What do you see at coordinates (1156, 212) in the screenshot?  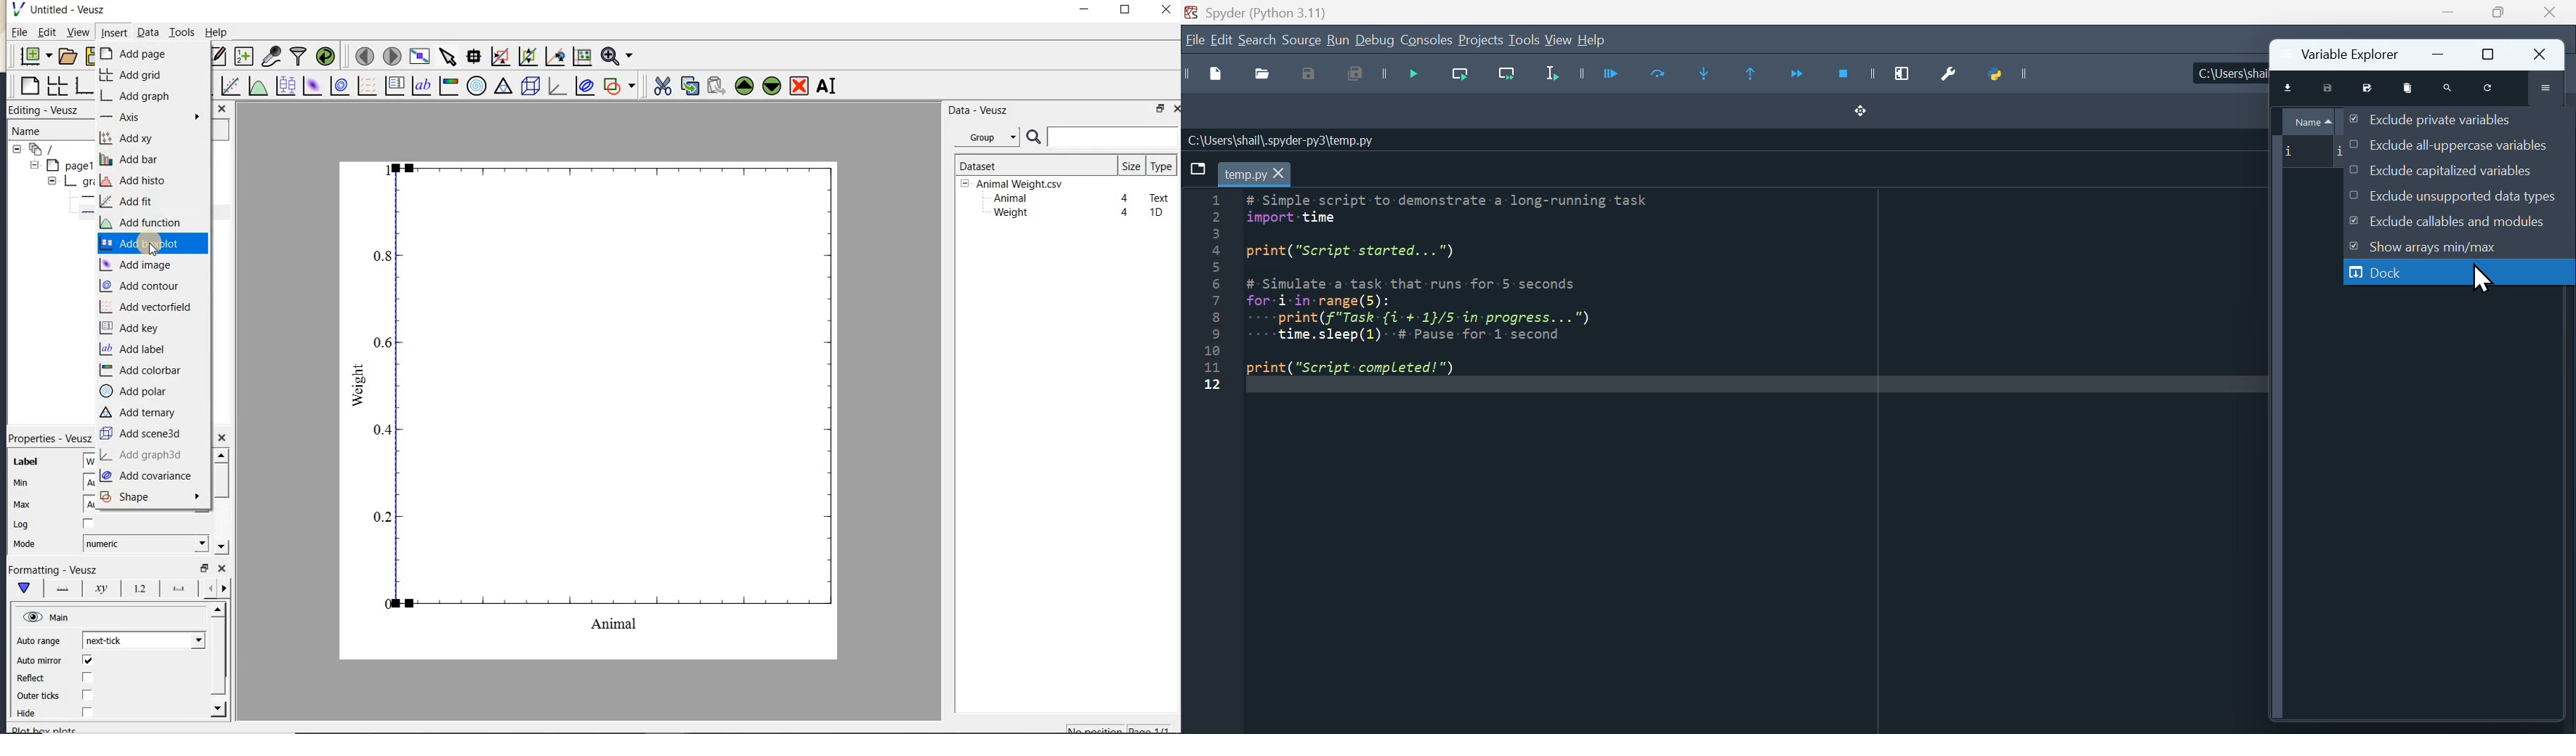 I see `1D` at bounding box center [1156, 212].